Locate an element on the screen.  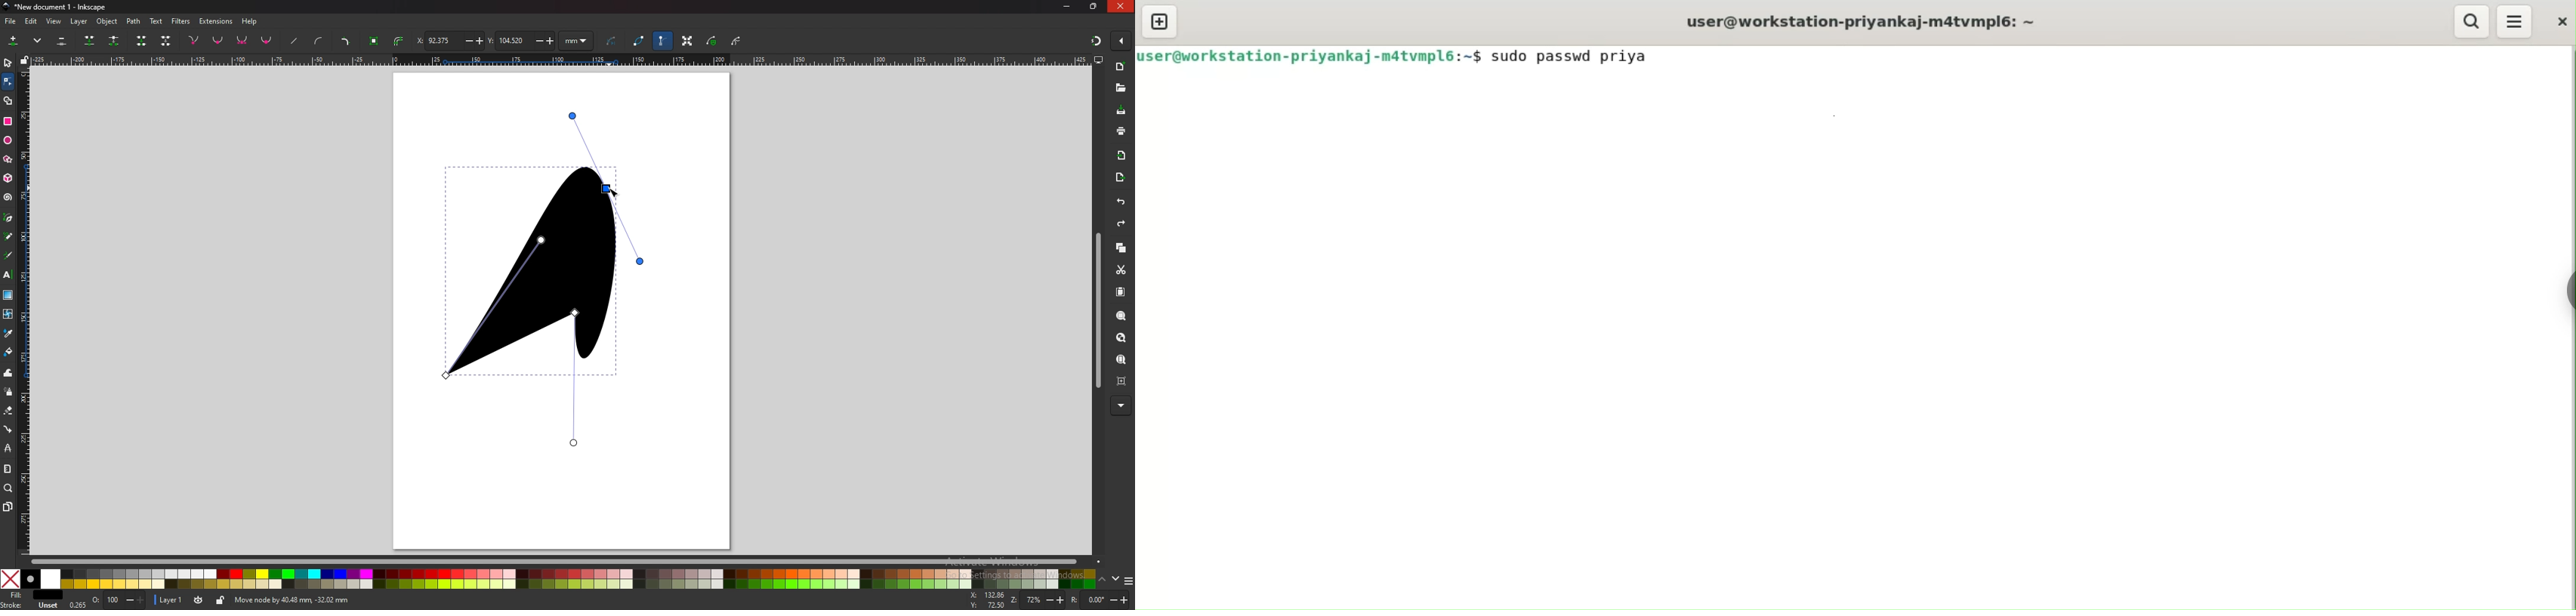
measure is located at coordinates (8, 469).